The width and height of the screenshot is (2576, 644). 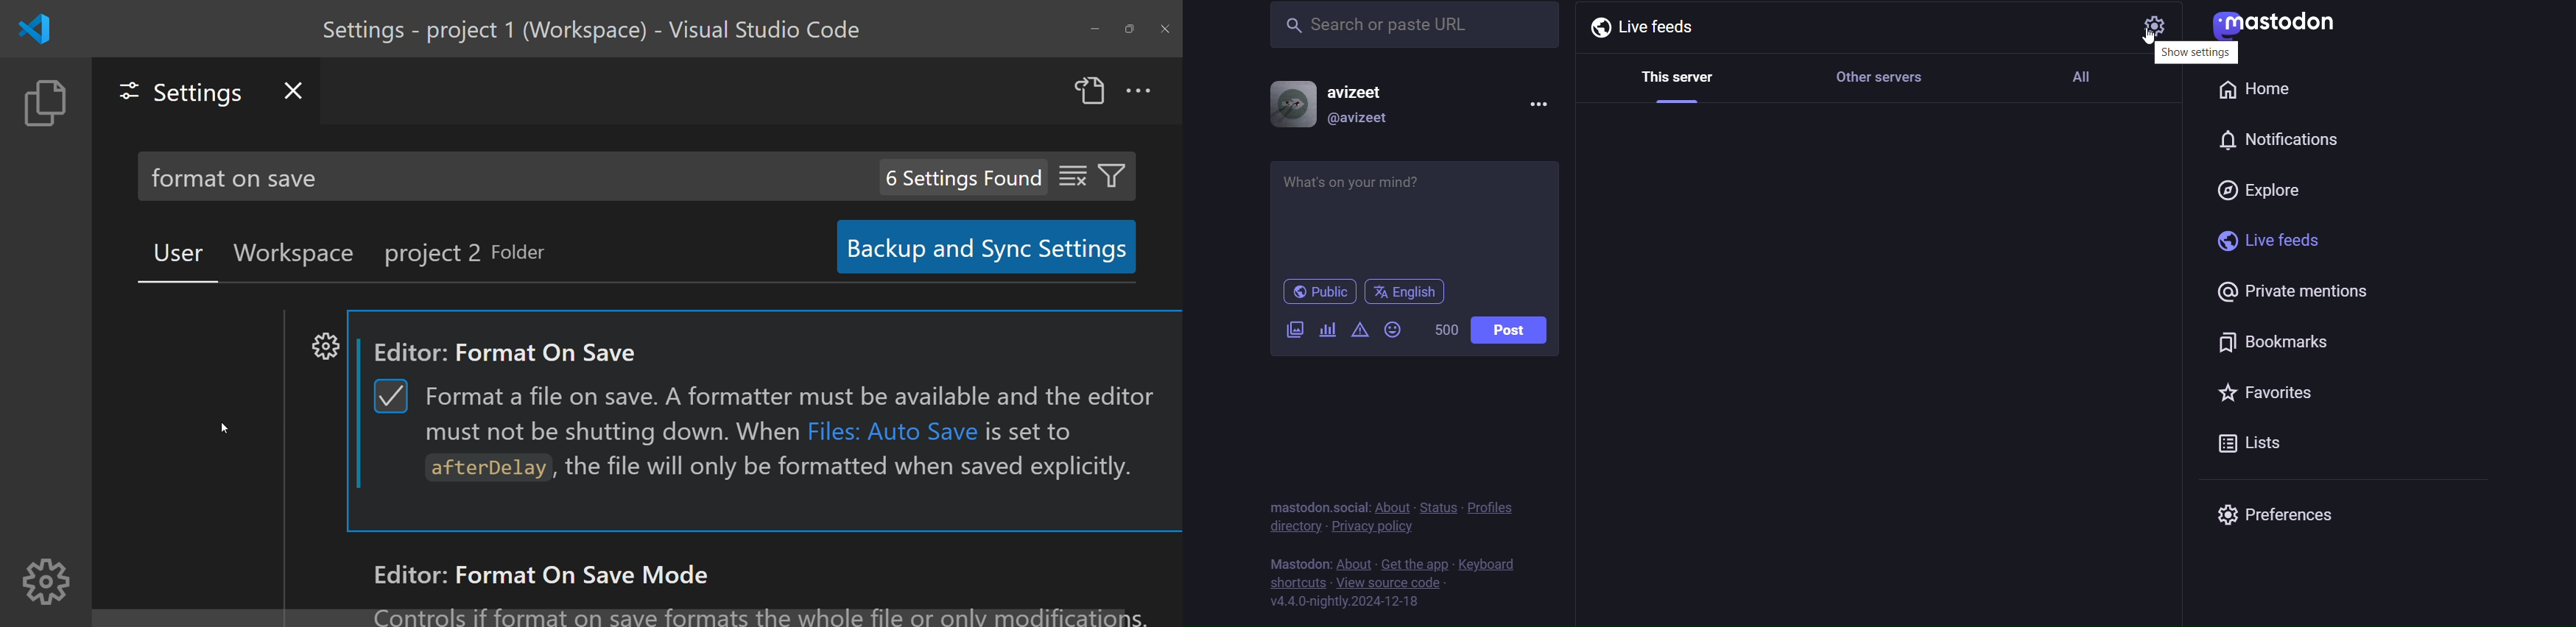 I want to click on is set to, so click(x=1032, y=431).